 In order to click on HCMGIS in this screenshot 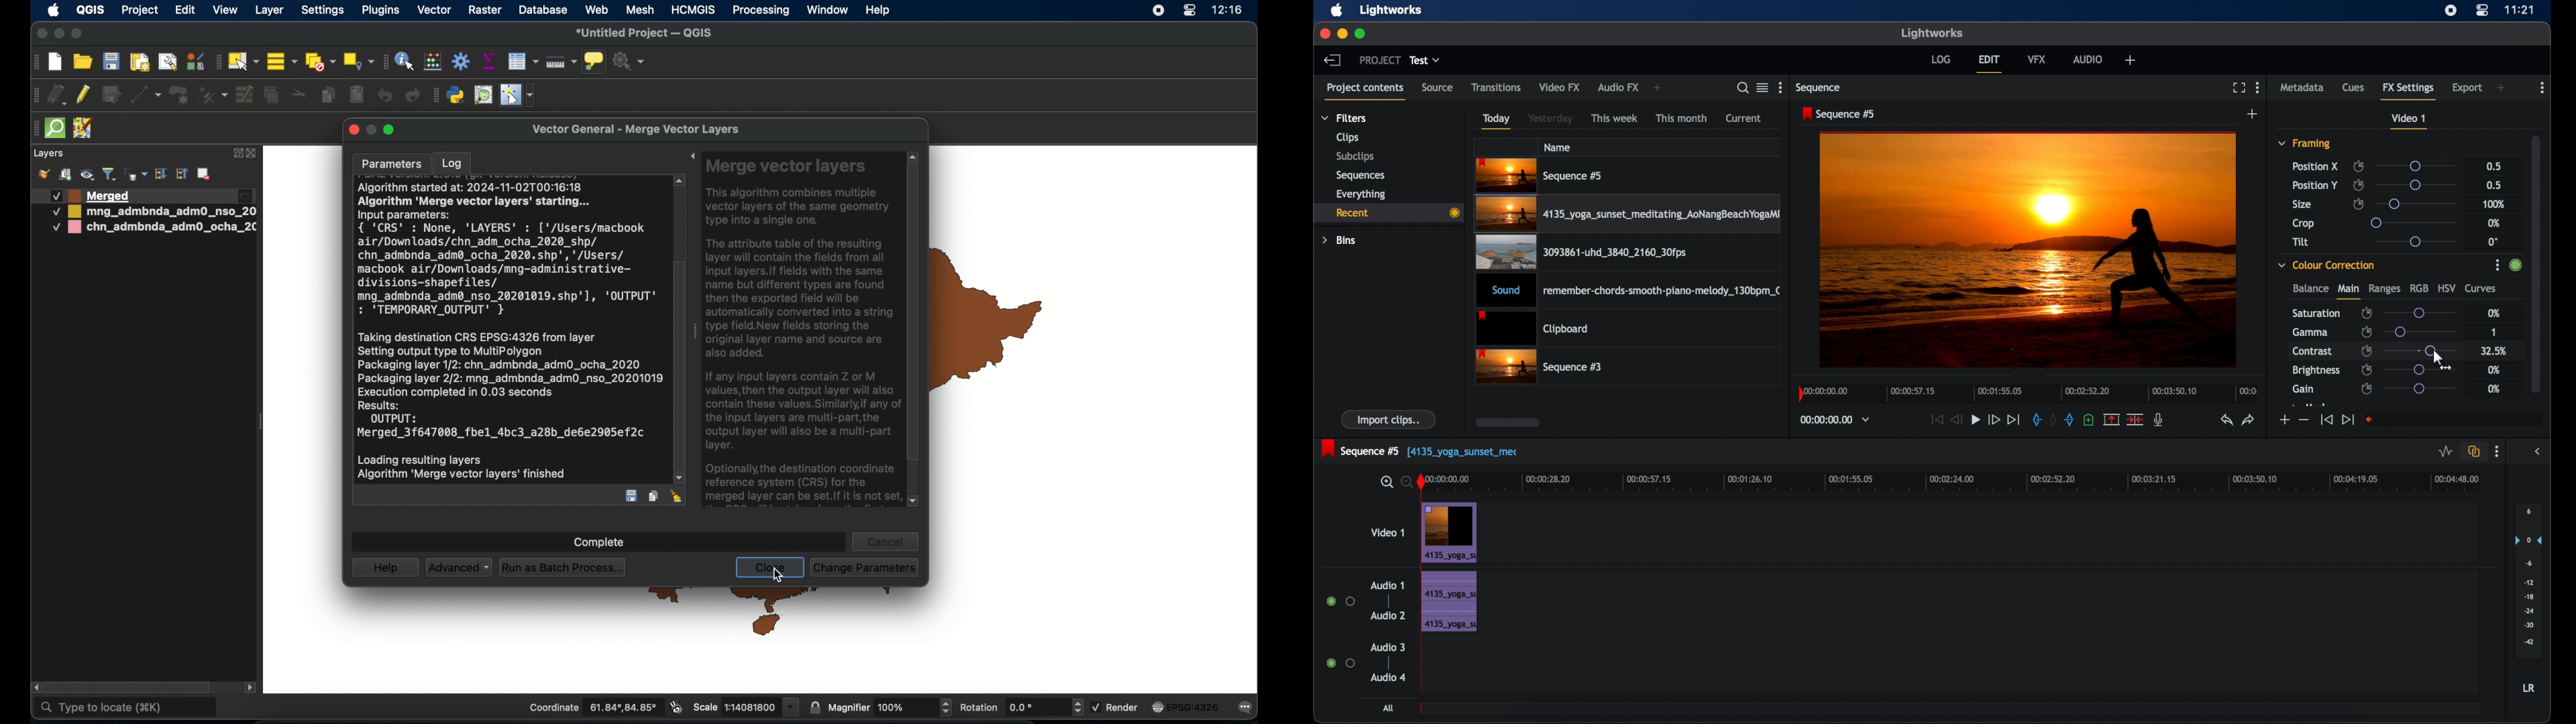, I will do `click(693, 9)`.